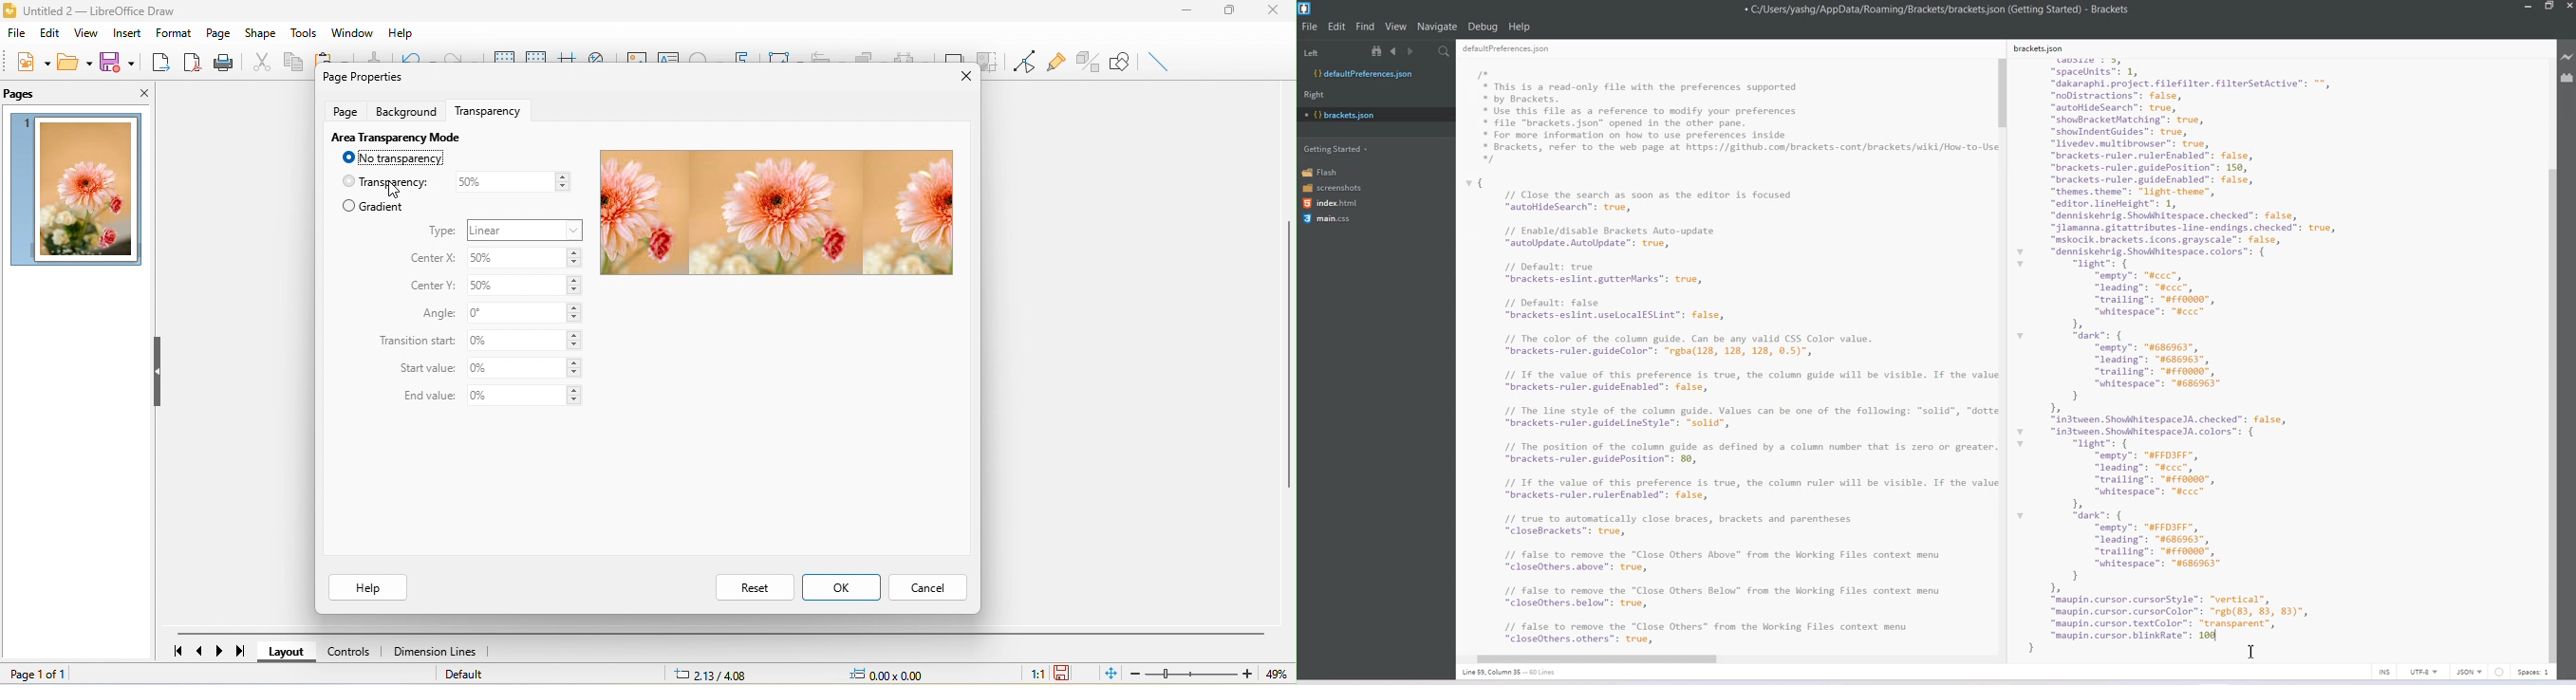 The image size is (2576, 700). I want to click on center y, so click(435, 287).